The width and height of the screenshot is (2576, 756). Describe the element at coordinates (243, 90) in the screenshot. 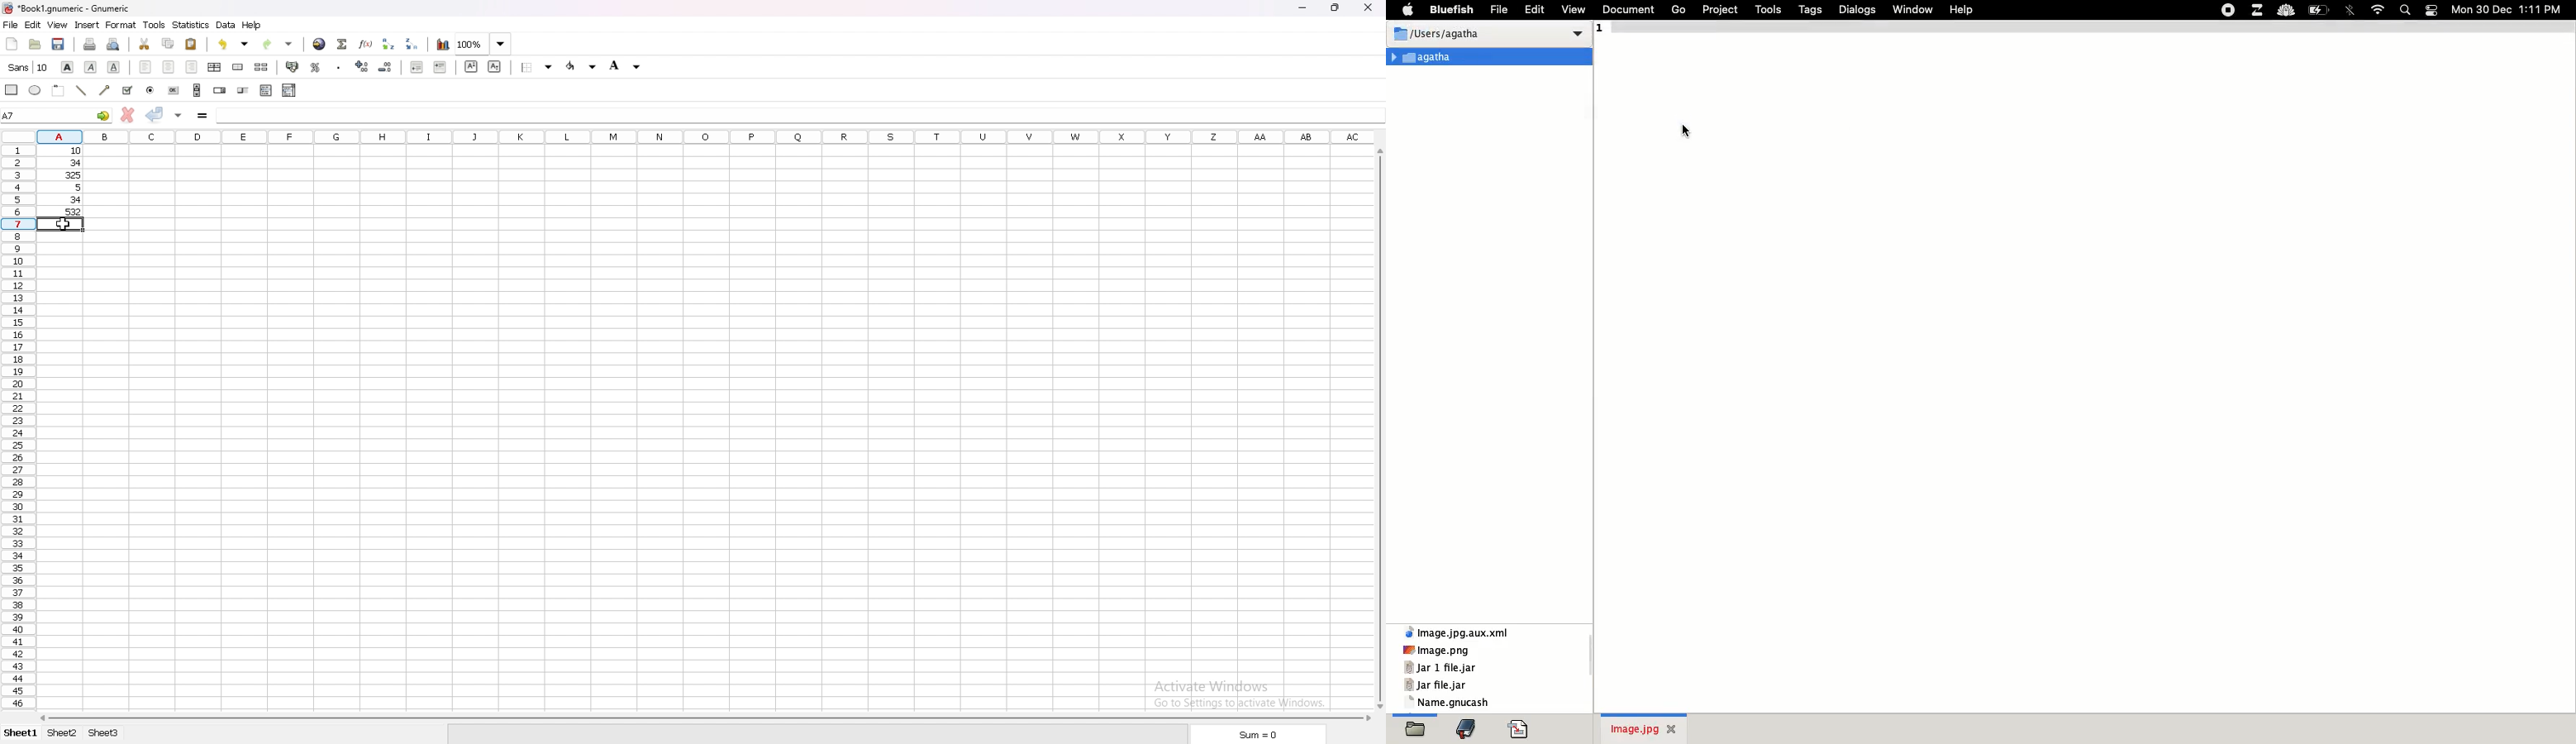

I see `slider` at that location.